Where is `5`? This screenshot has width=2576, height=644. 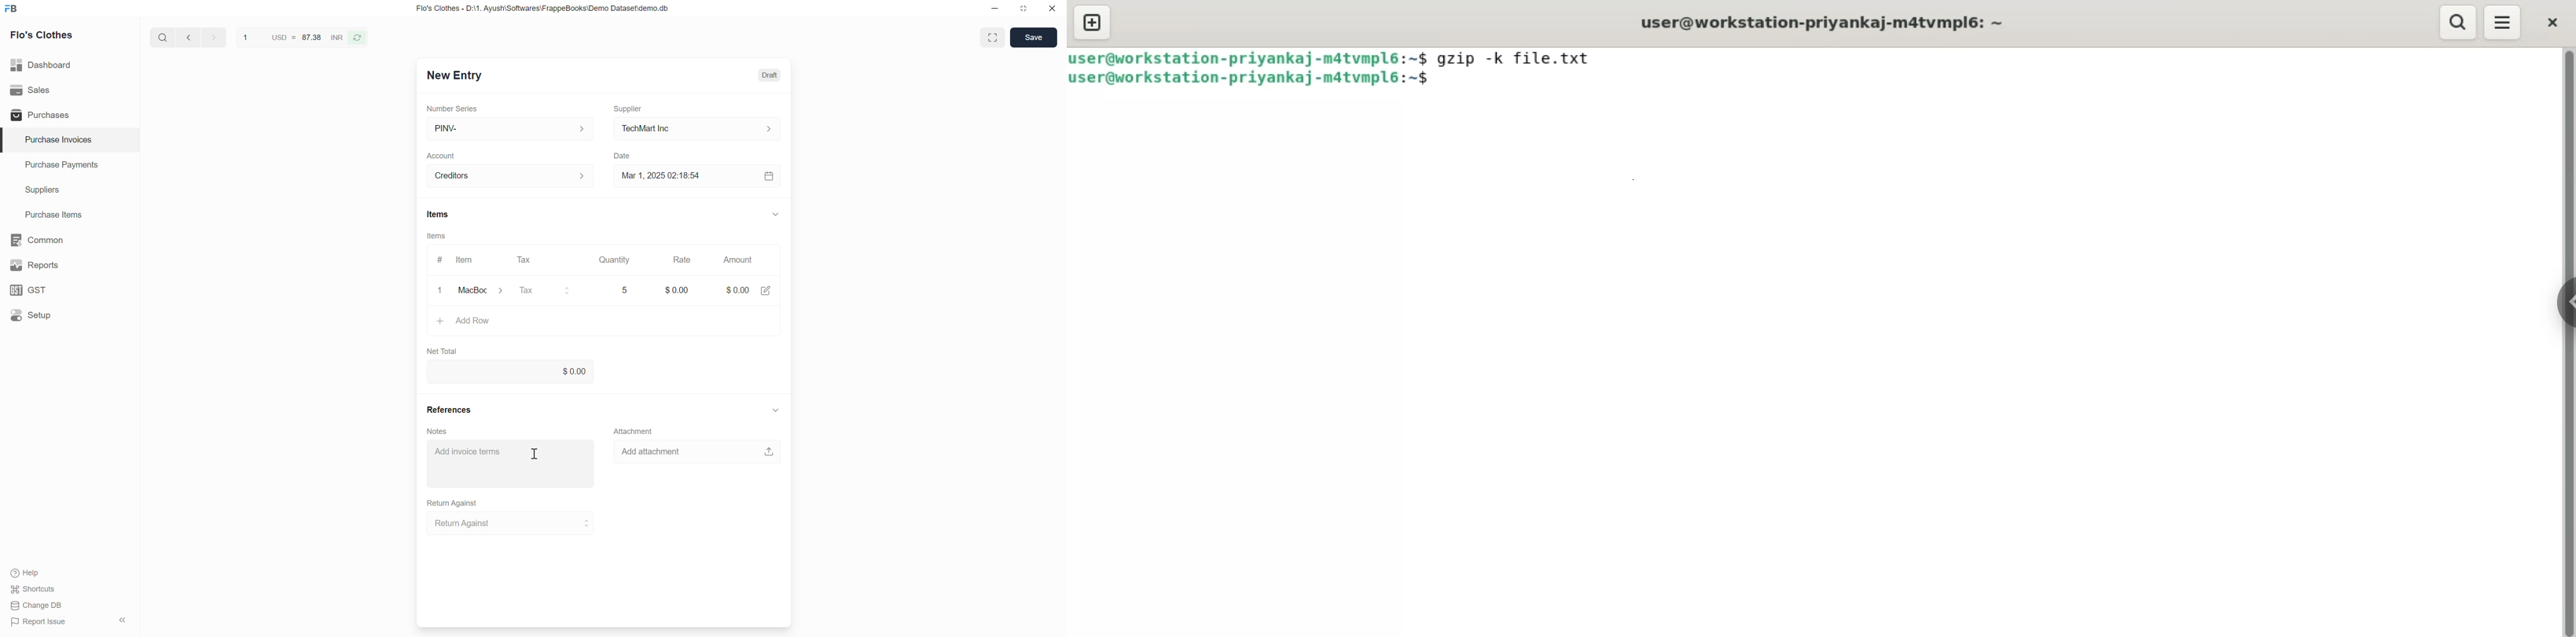 5 is located at coordinates (627, 290).